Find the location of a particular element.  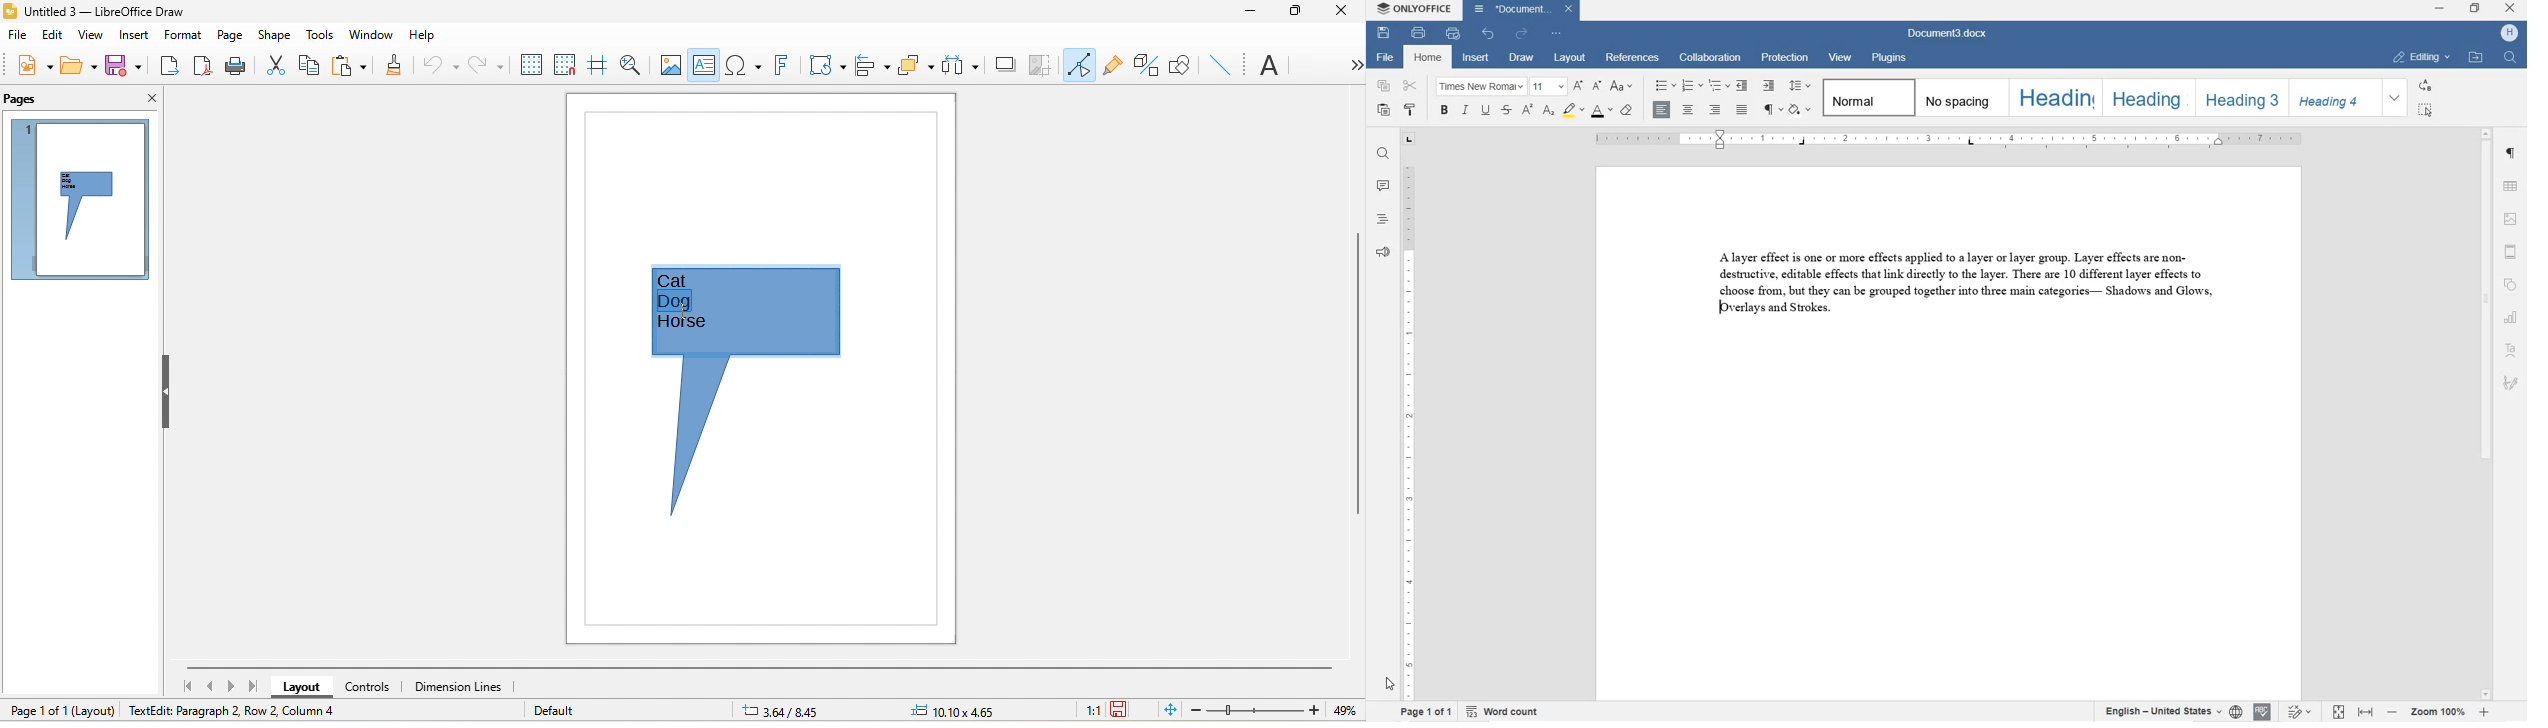

save is located at coordinates (1382, 33).